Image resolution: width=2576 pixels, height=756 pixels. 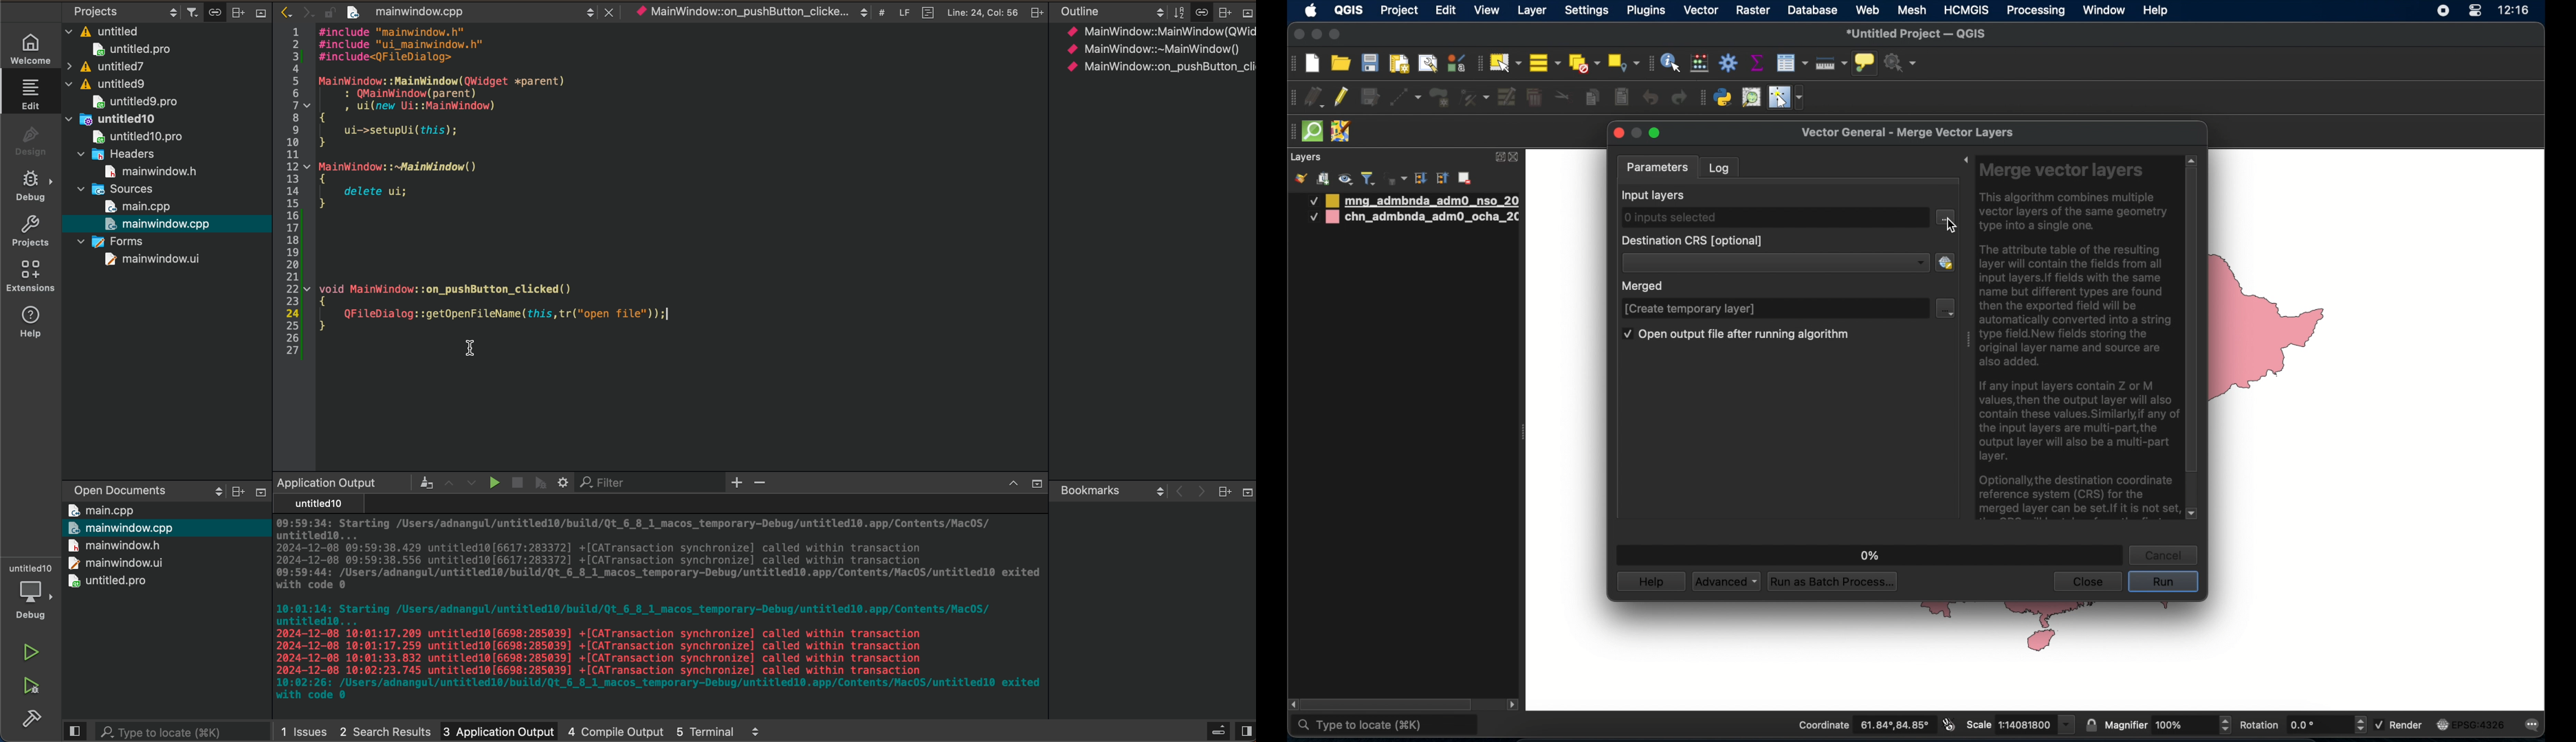 I want to click on , so click(x=257, y=492).